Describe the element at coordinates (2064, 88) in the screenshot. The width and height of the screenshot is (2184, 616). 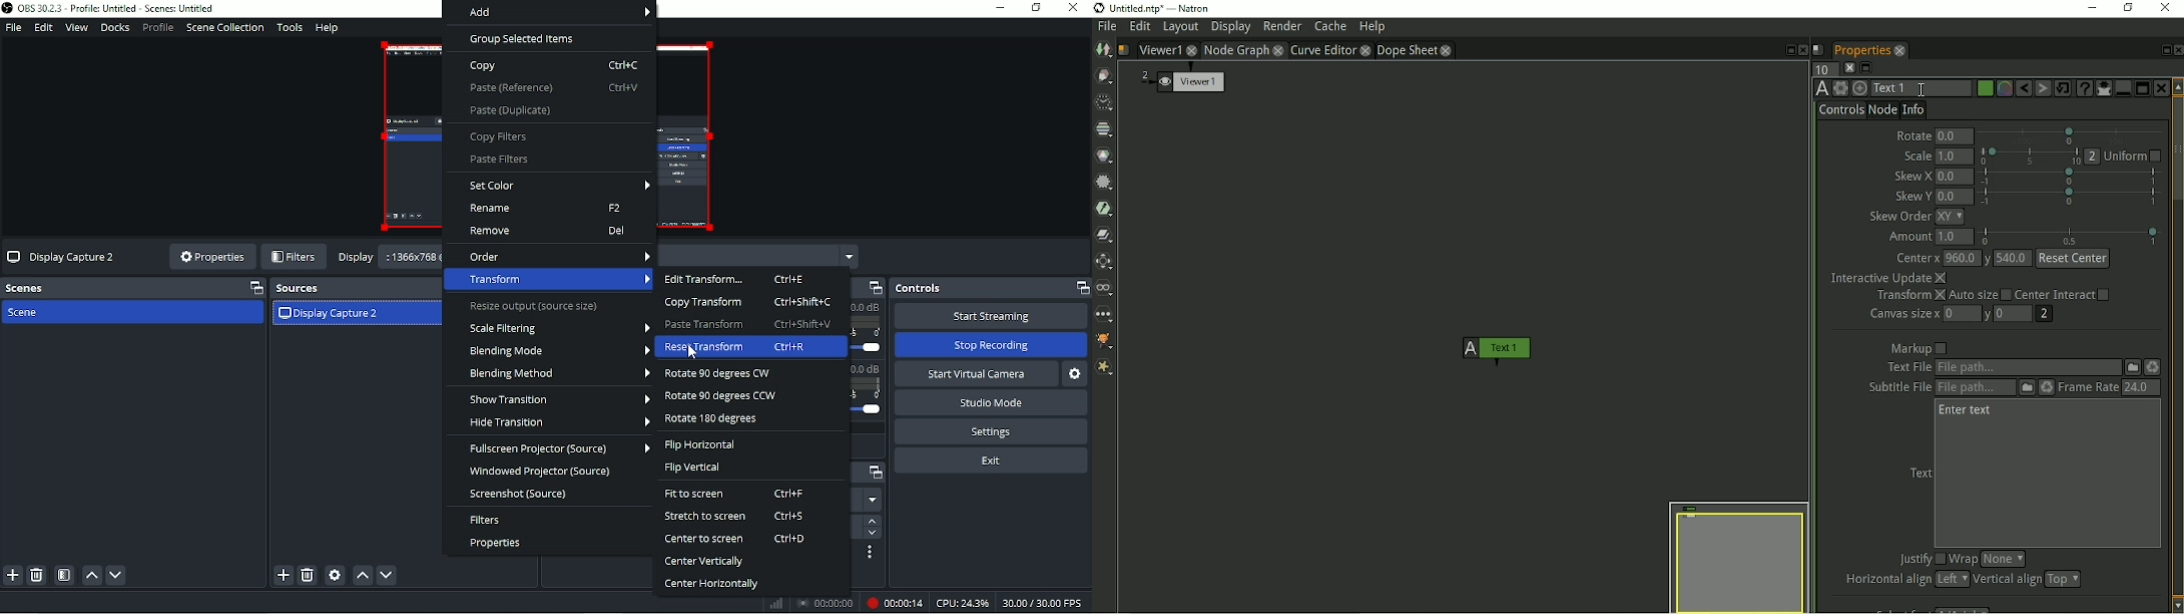
I see `Restore default values` at that location.